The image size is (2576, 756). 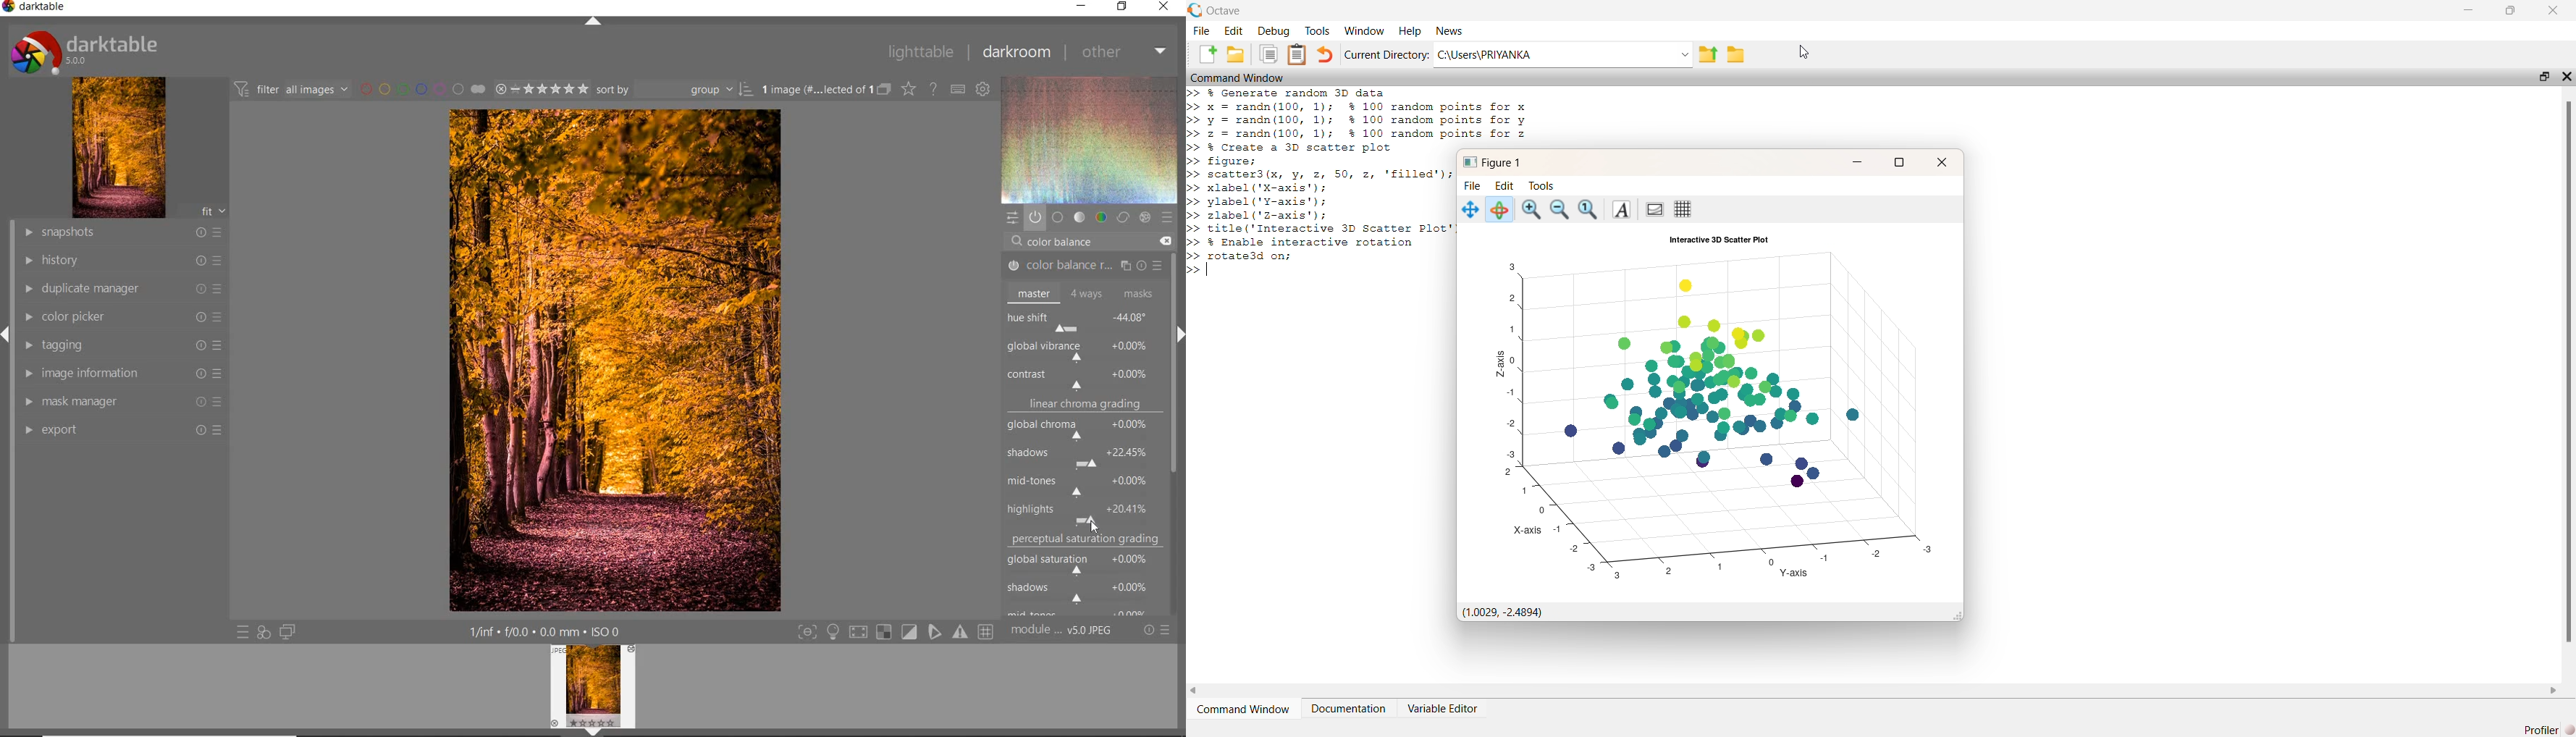 What do you see at coordinates (1507, 611) in the screenshot?
I see `(1.0029, -2.4894)` at bounding box center [1507, 611].